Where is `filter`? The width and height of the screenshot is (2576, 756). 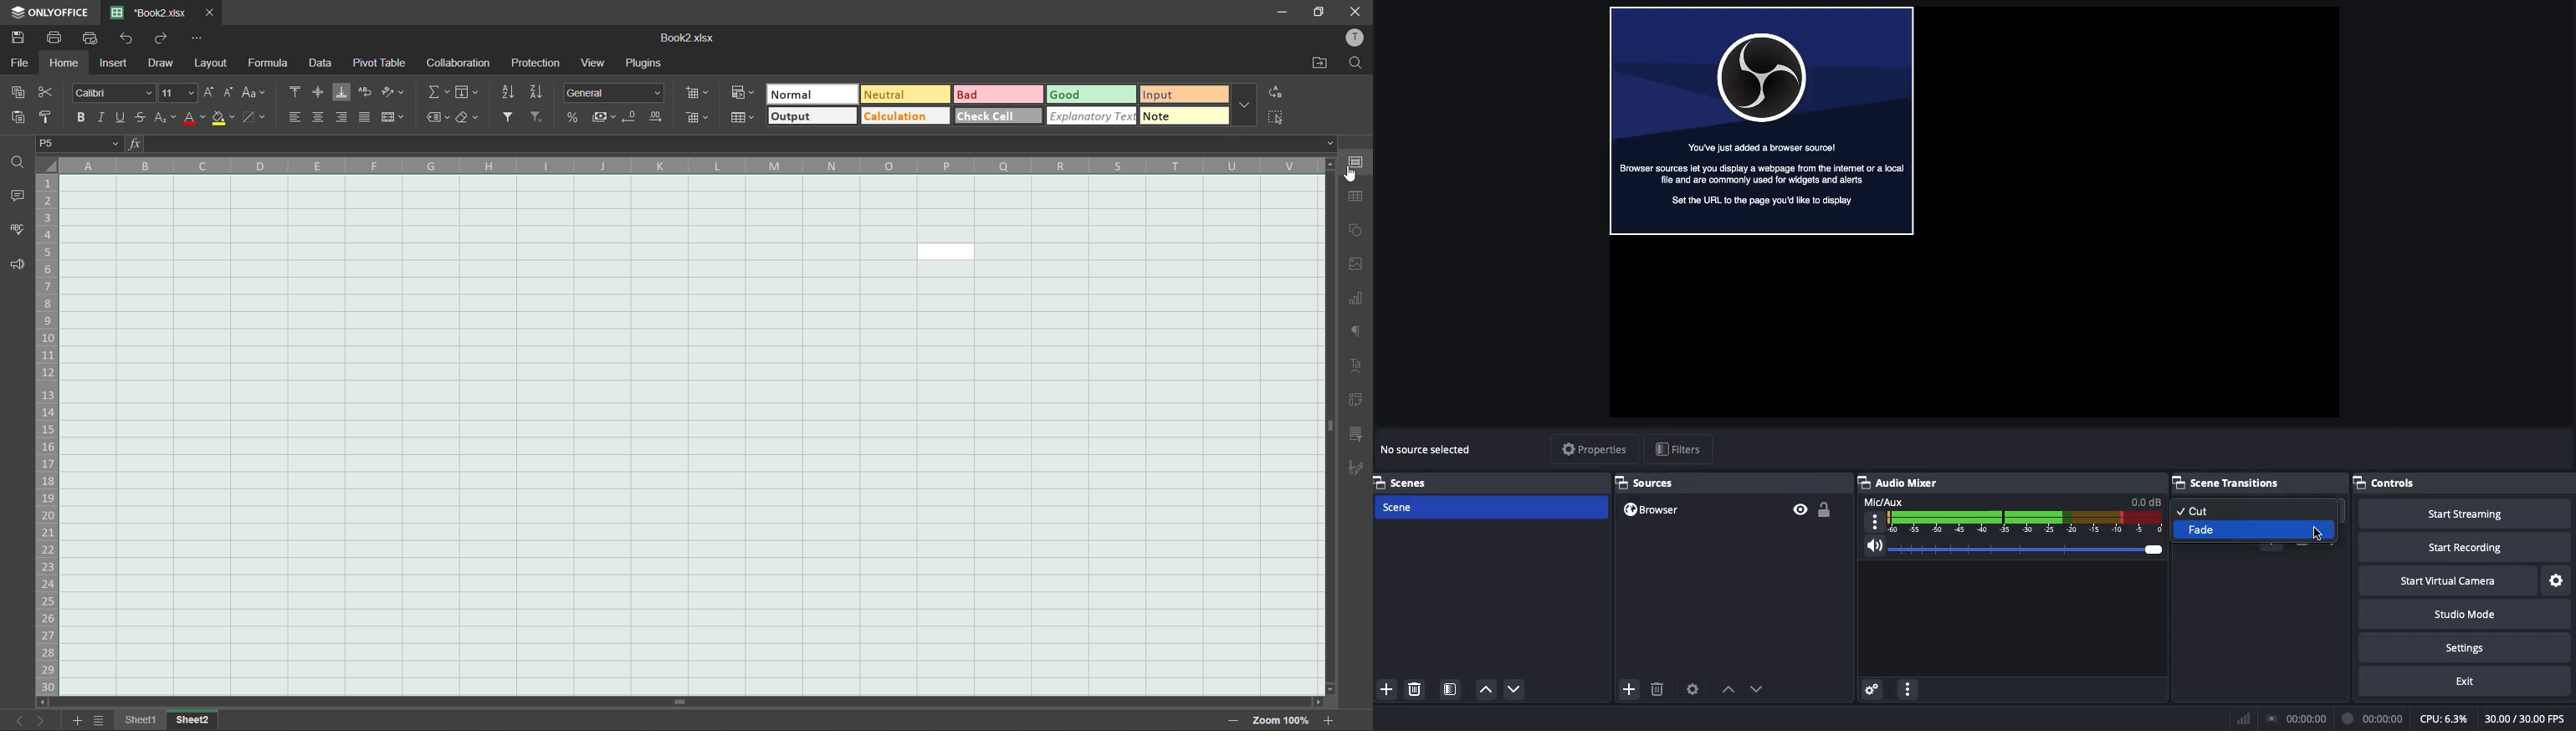 filter is located at coordinates (512, 117).